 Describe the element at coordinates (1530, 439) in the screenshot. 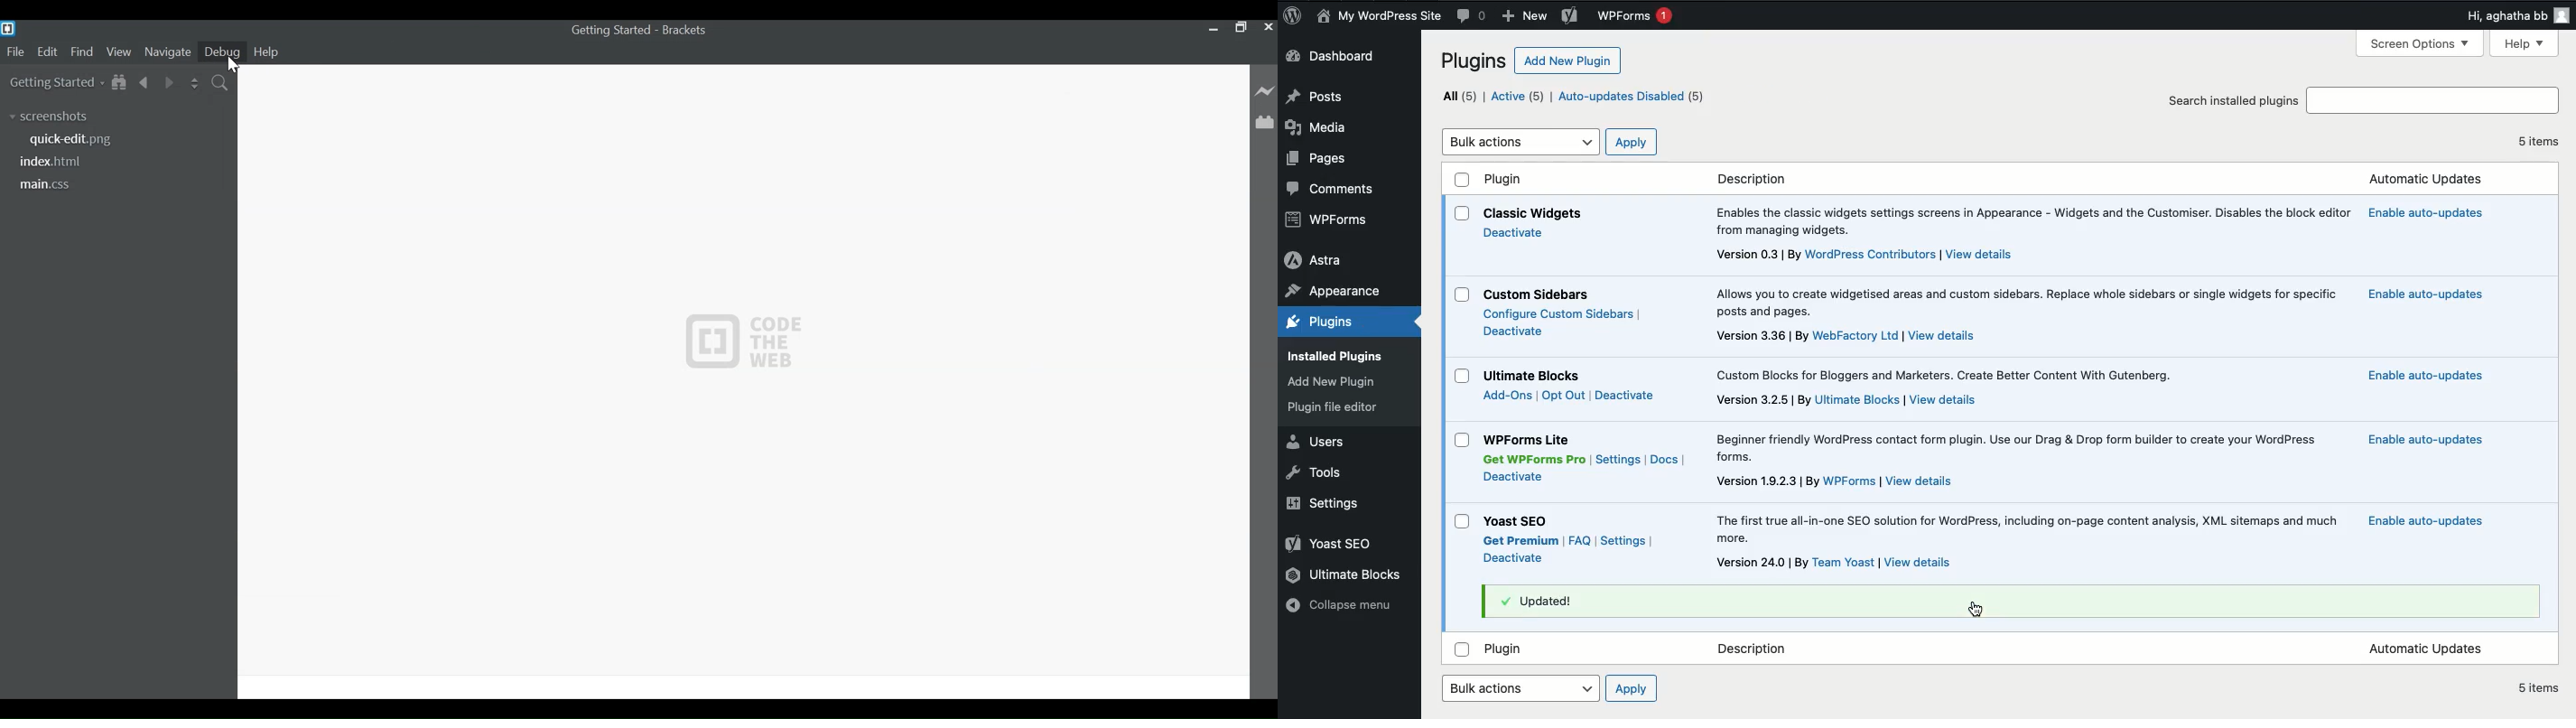

I see `Plugin` at that location.